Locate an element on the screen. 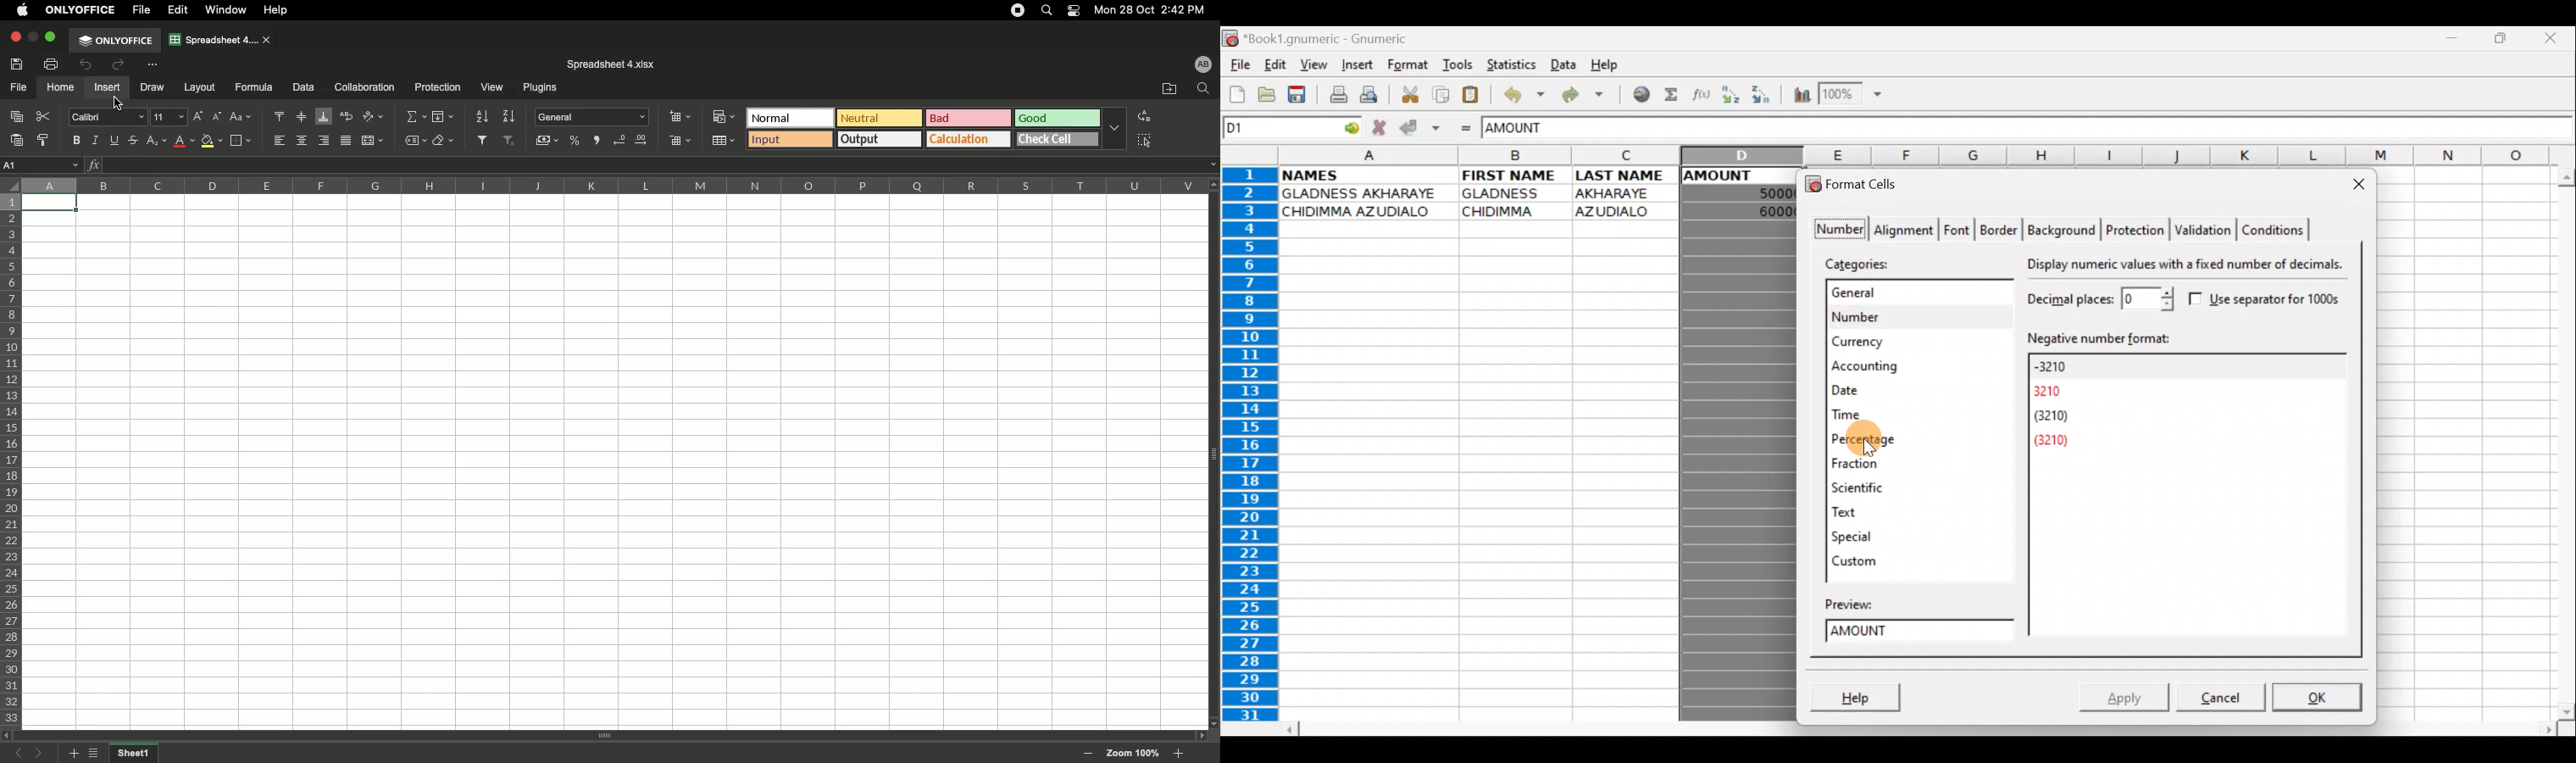  cursor is located at coordinates (119, 103).